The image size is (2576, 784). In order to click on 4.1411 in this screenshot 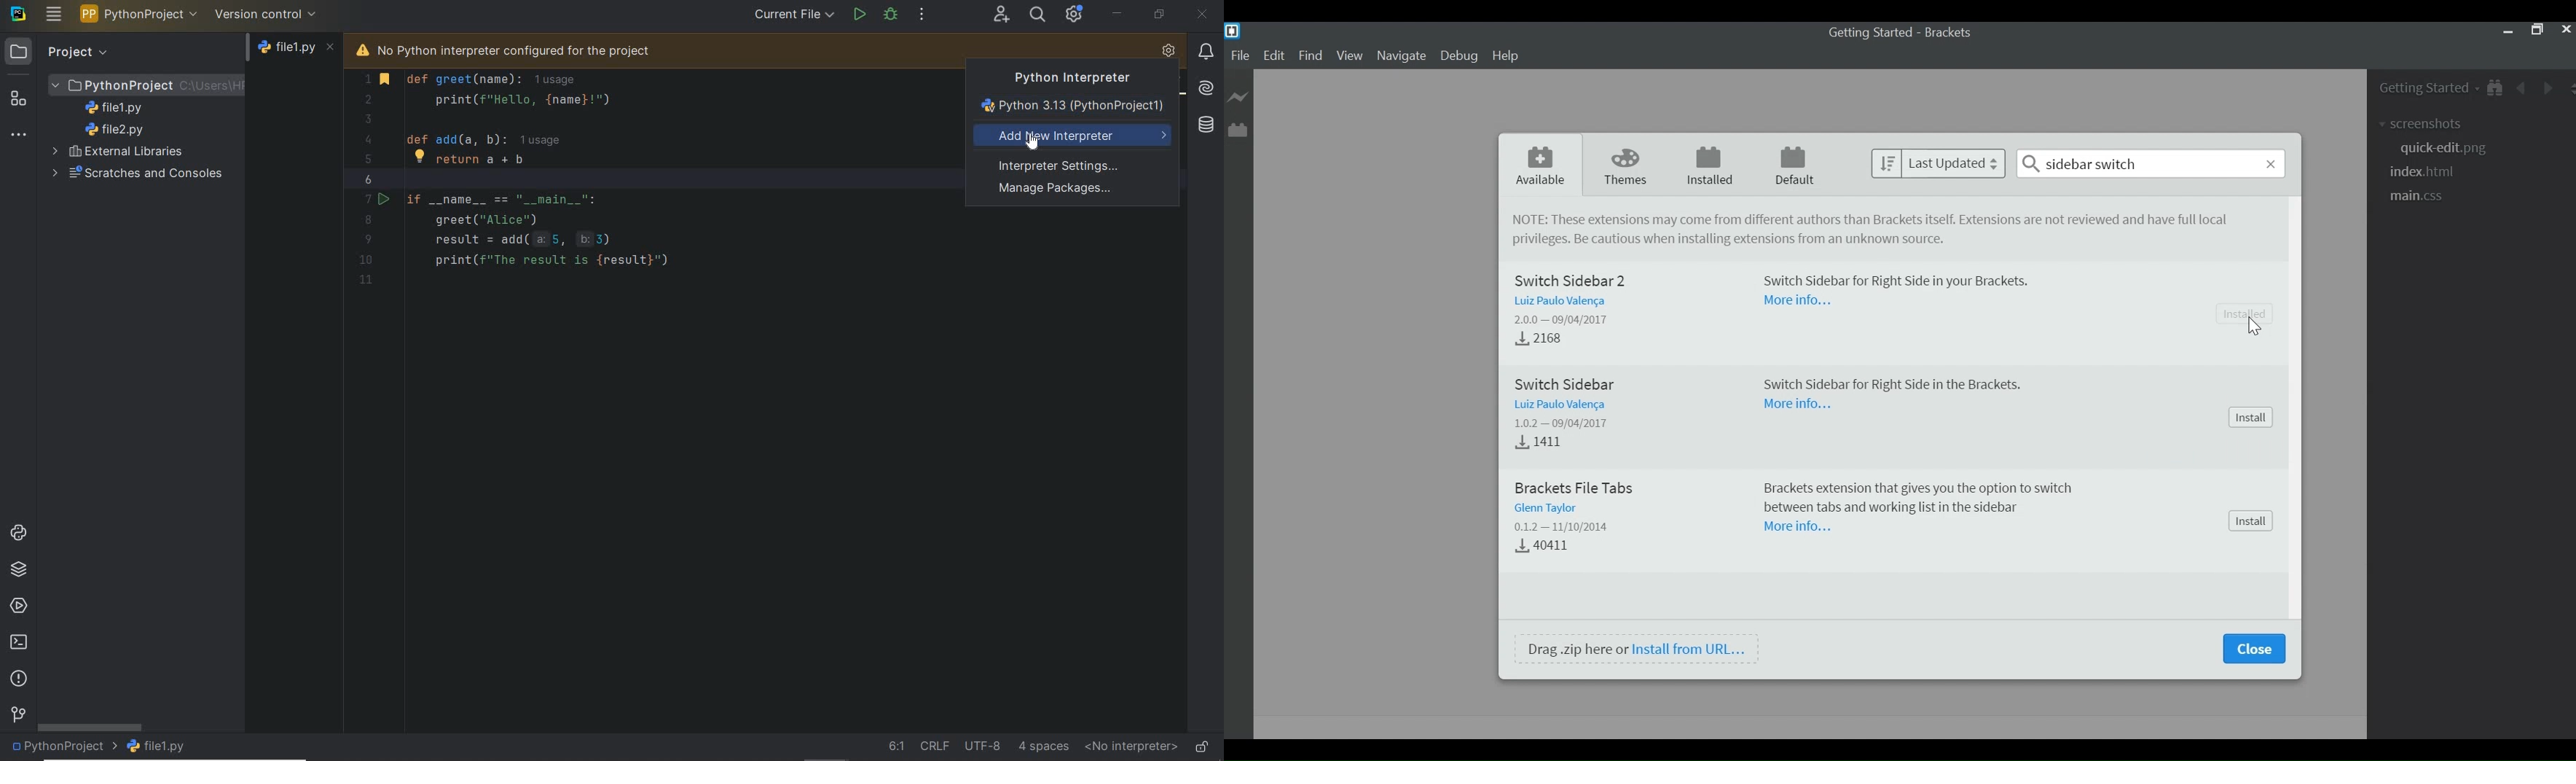, I will do `click(1545, 444)`.